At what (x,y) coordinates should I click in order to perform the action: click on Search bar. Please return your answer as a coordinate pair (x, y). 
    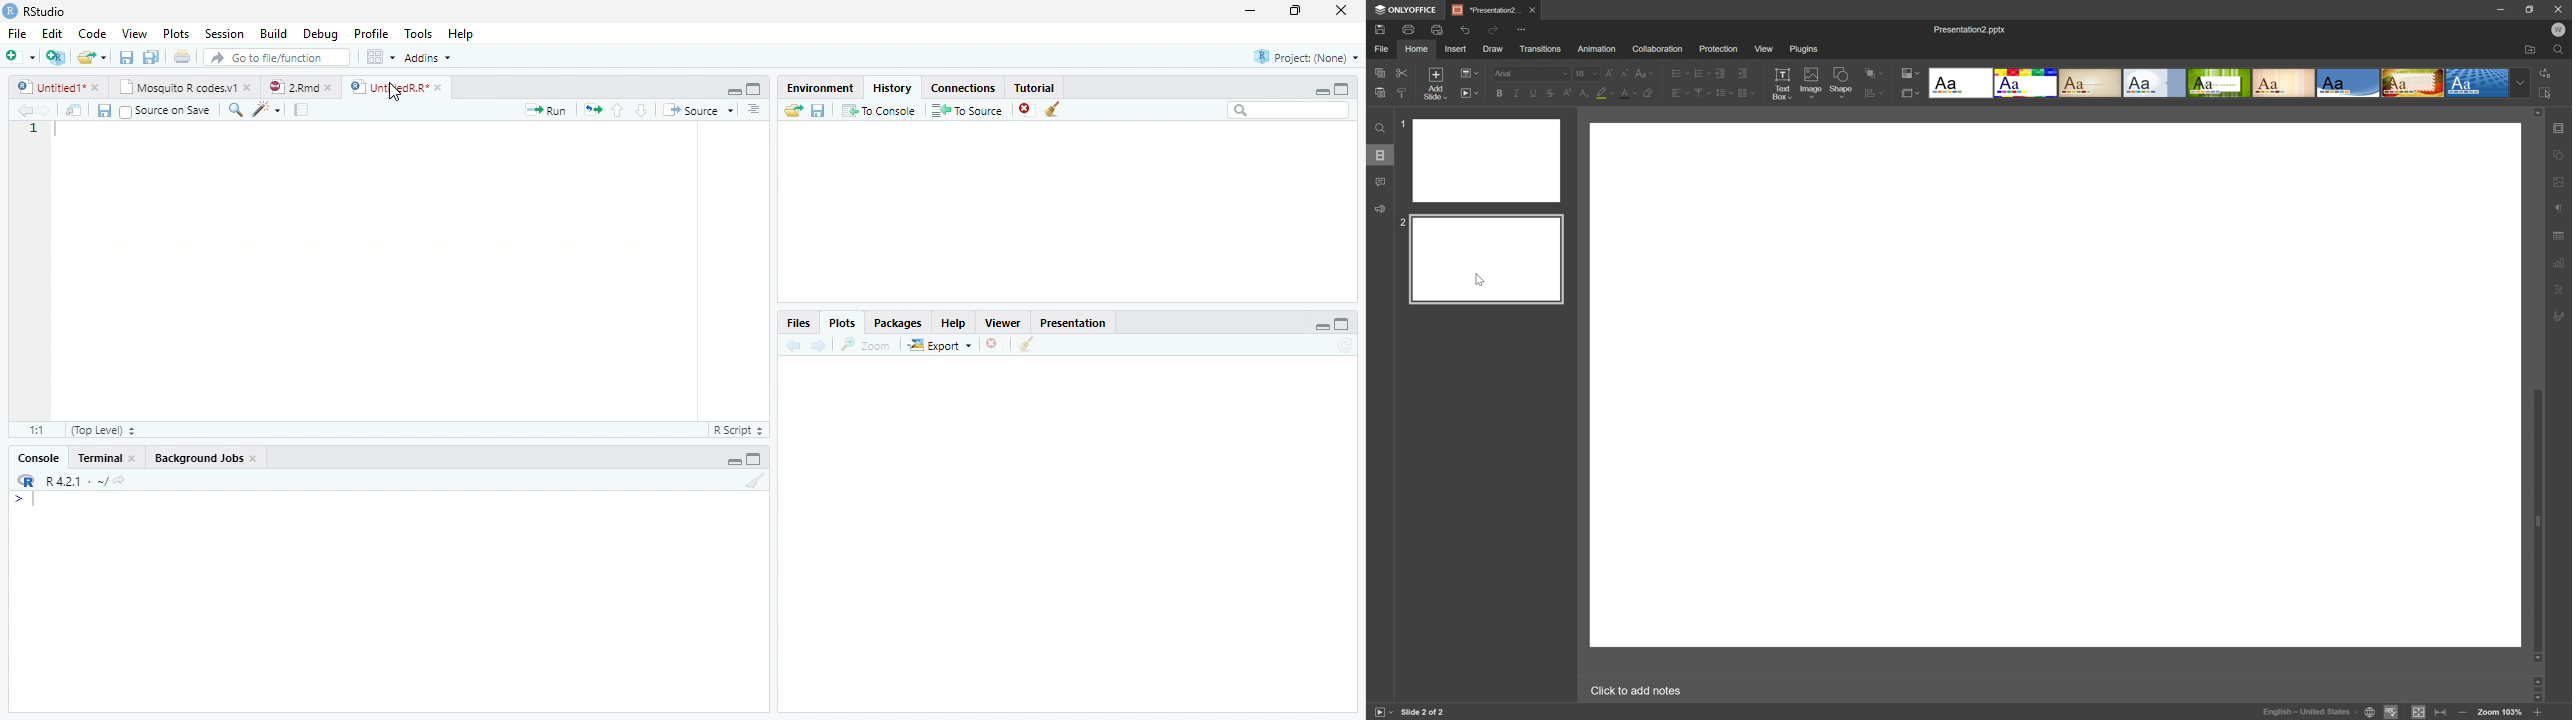
    Looking at the image, I should click on (1288, 110).